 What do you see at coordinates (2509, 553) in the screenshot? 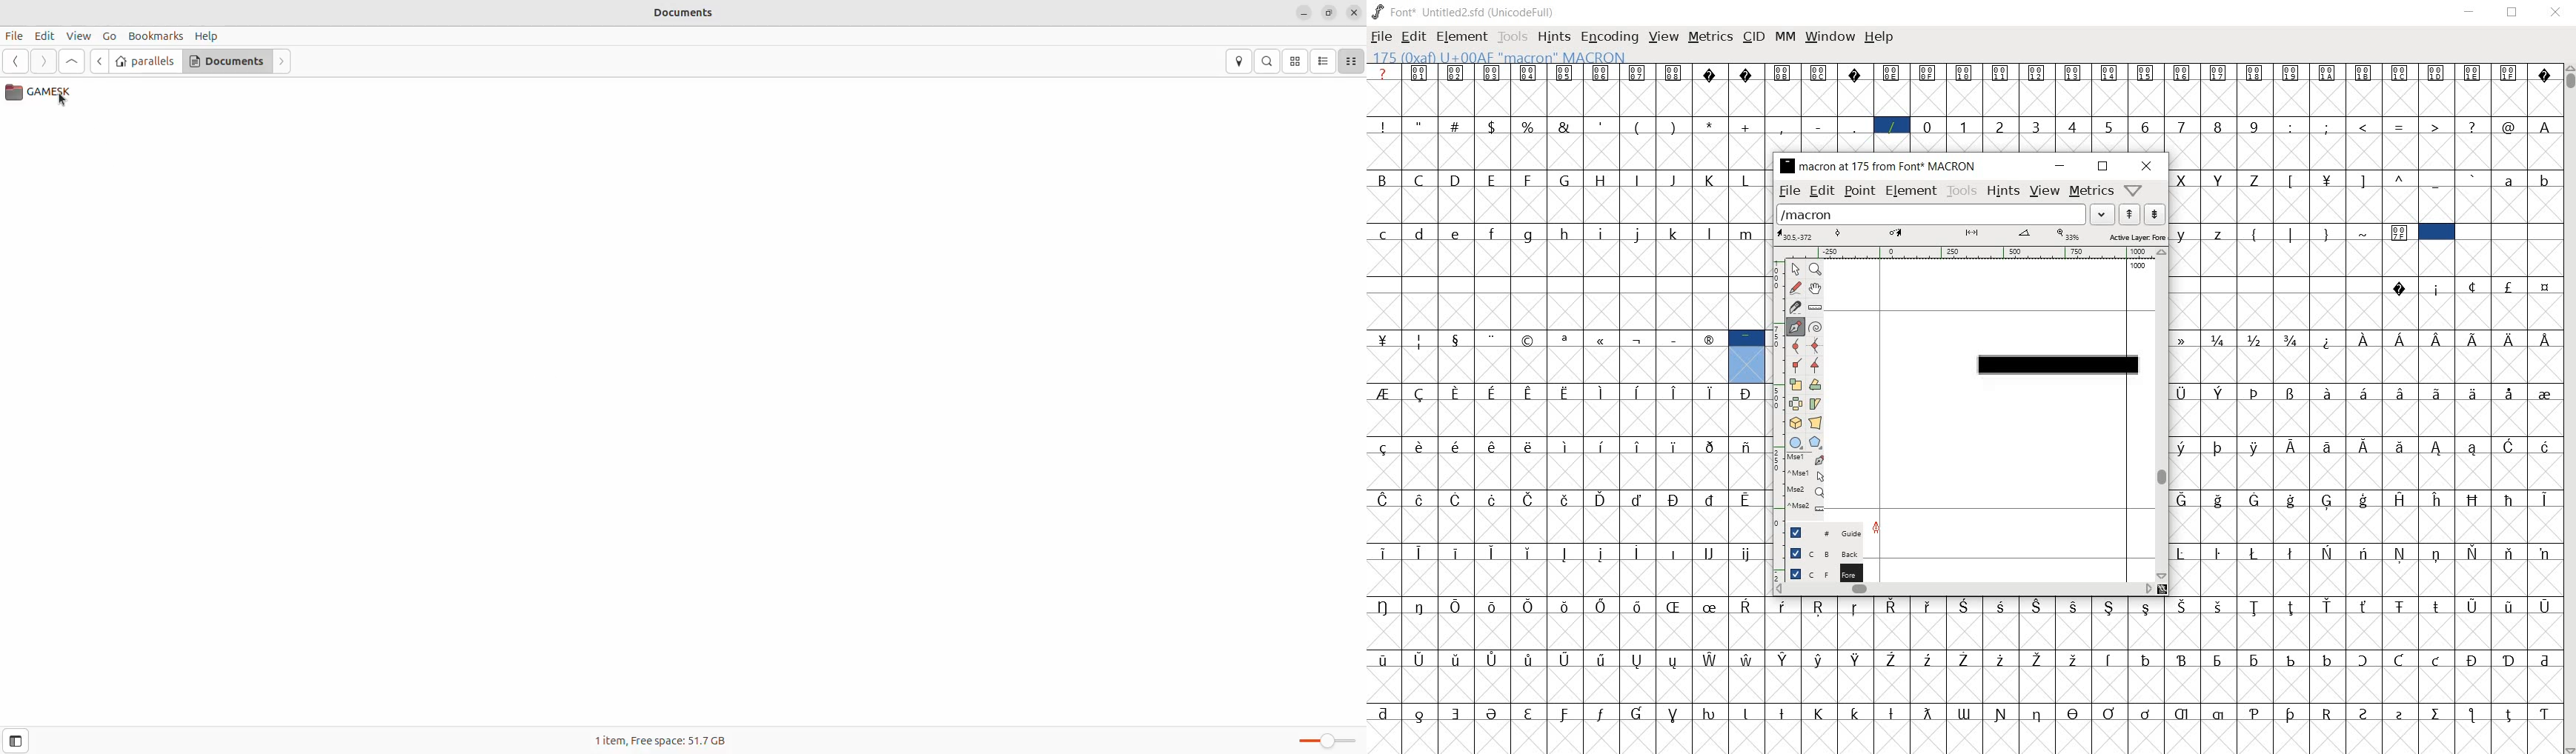
I see `Symbol` at bounding box center [2509, 553].